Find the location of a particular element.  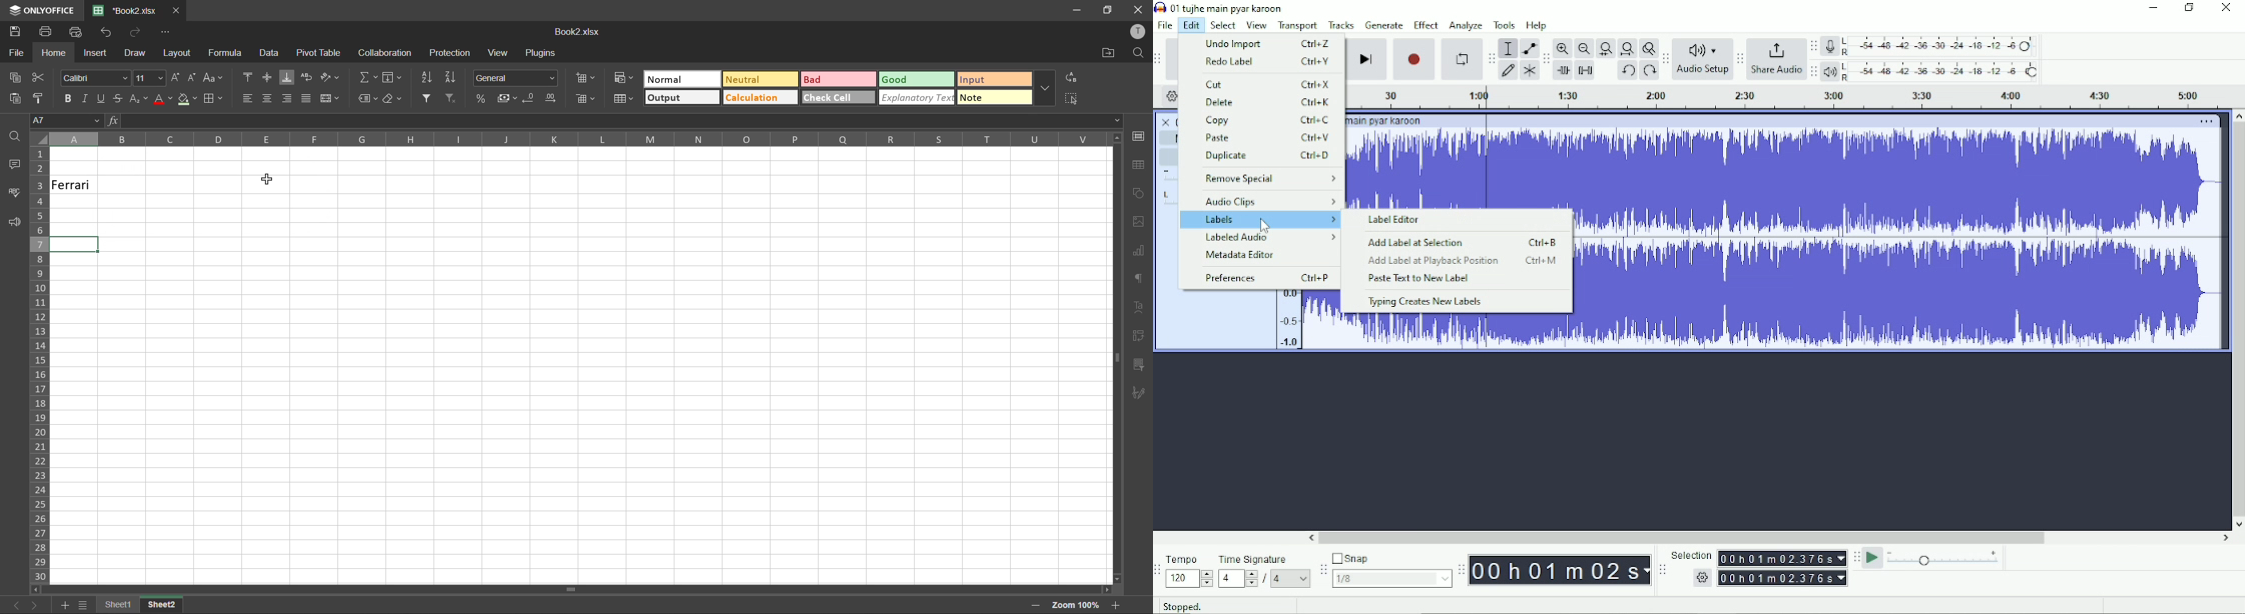

open location is located at coordinates (1110, 55).